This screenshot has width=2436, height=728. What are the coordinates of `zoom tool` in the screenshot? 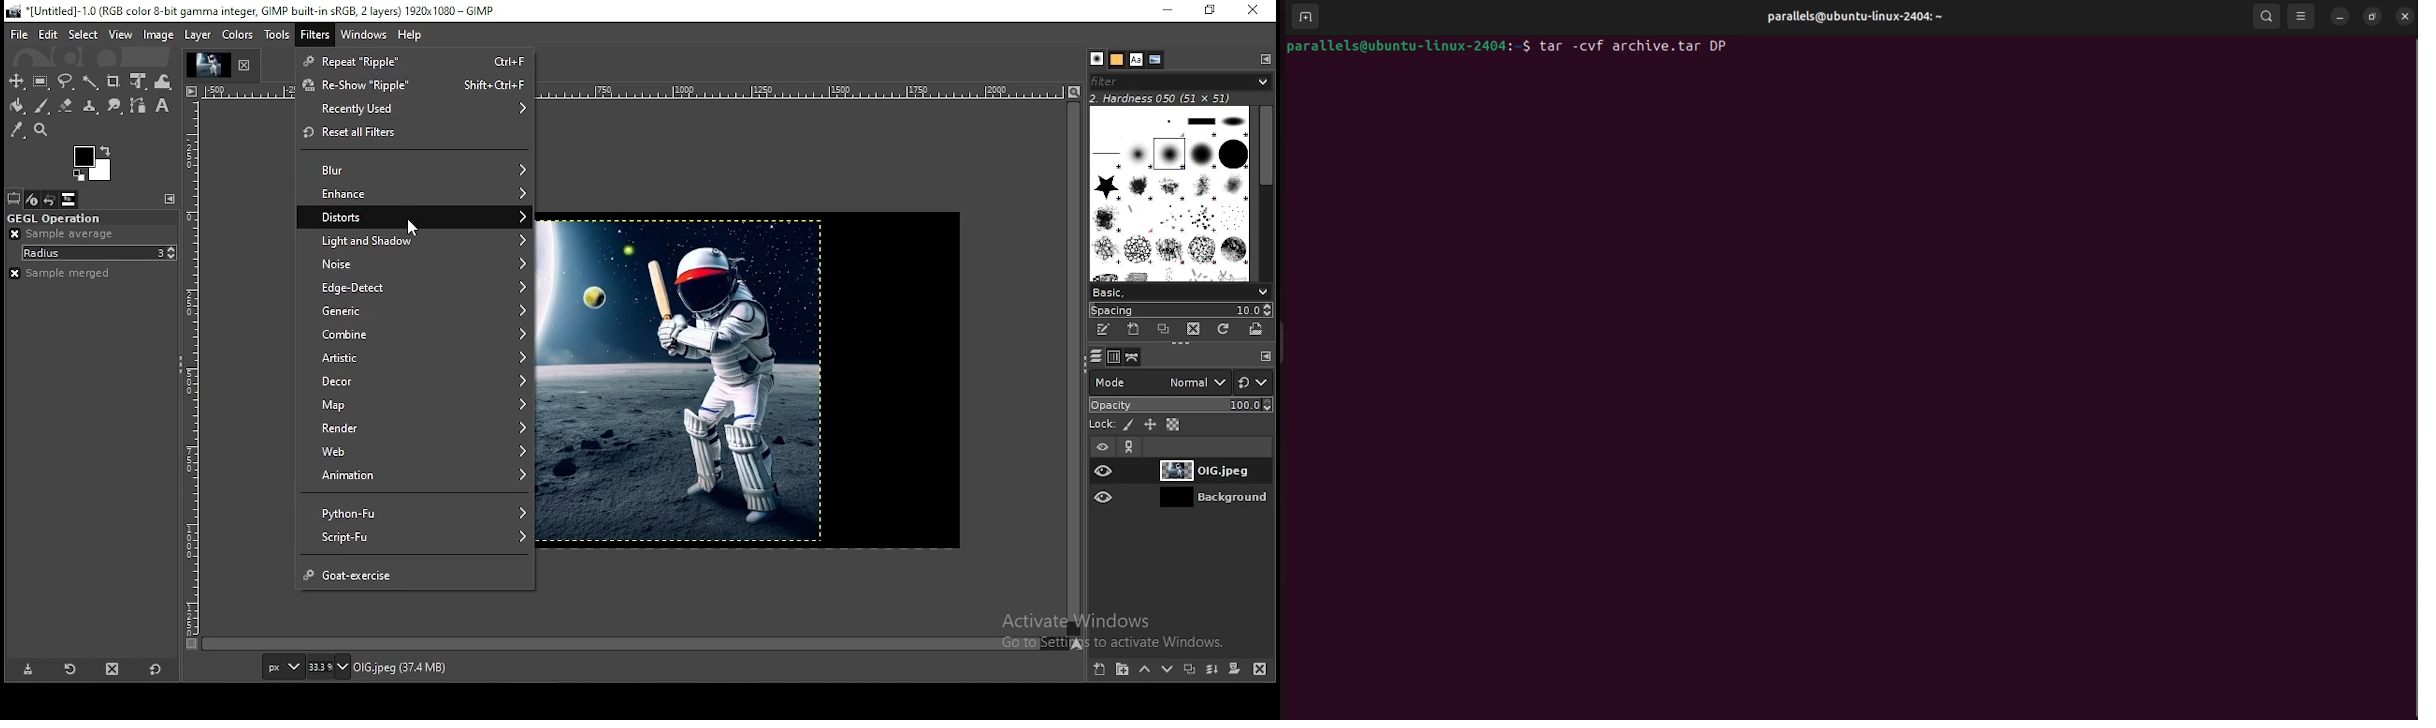 It's located at (41, 130).